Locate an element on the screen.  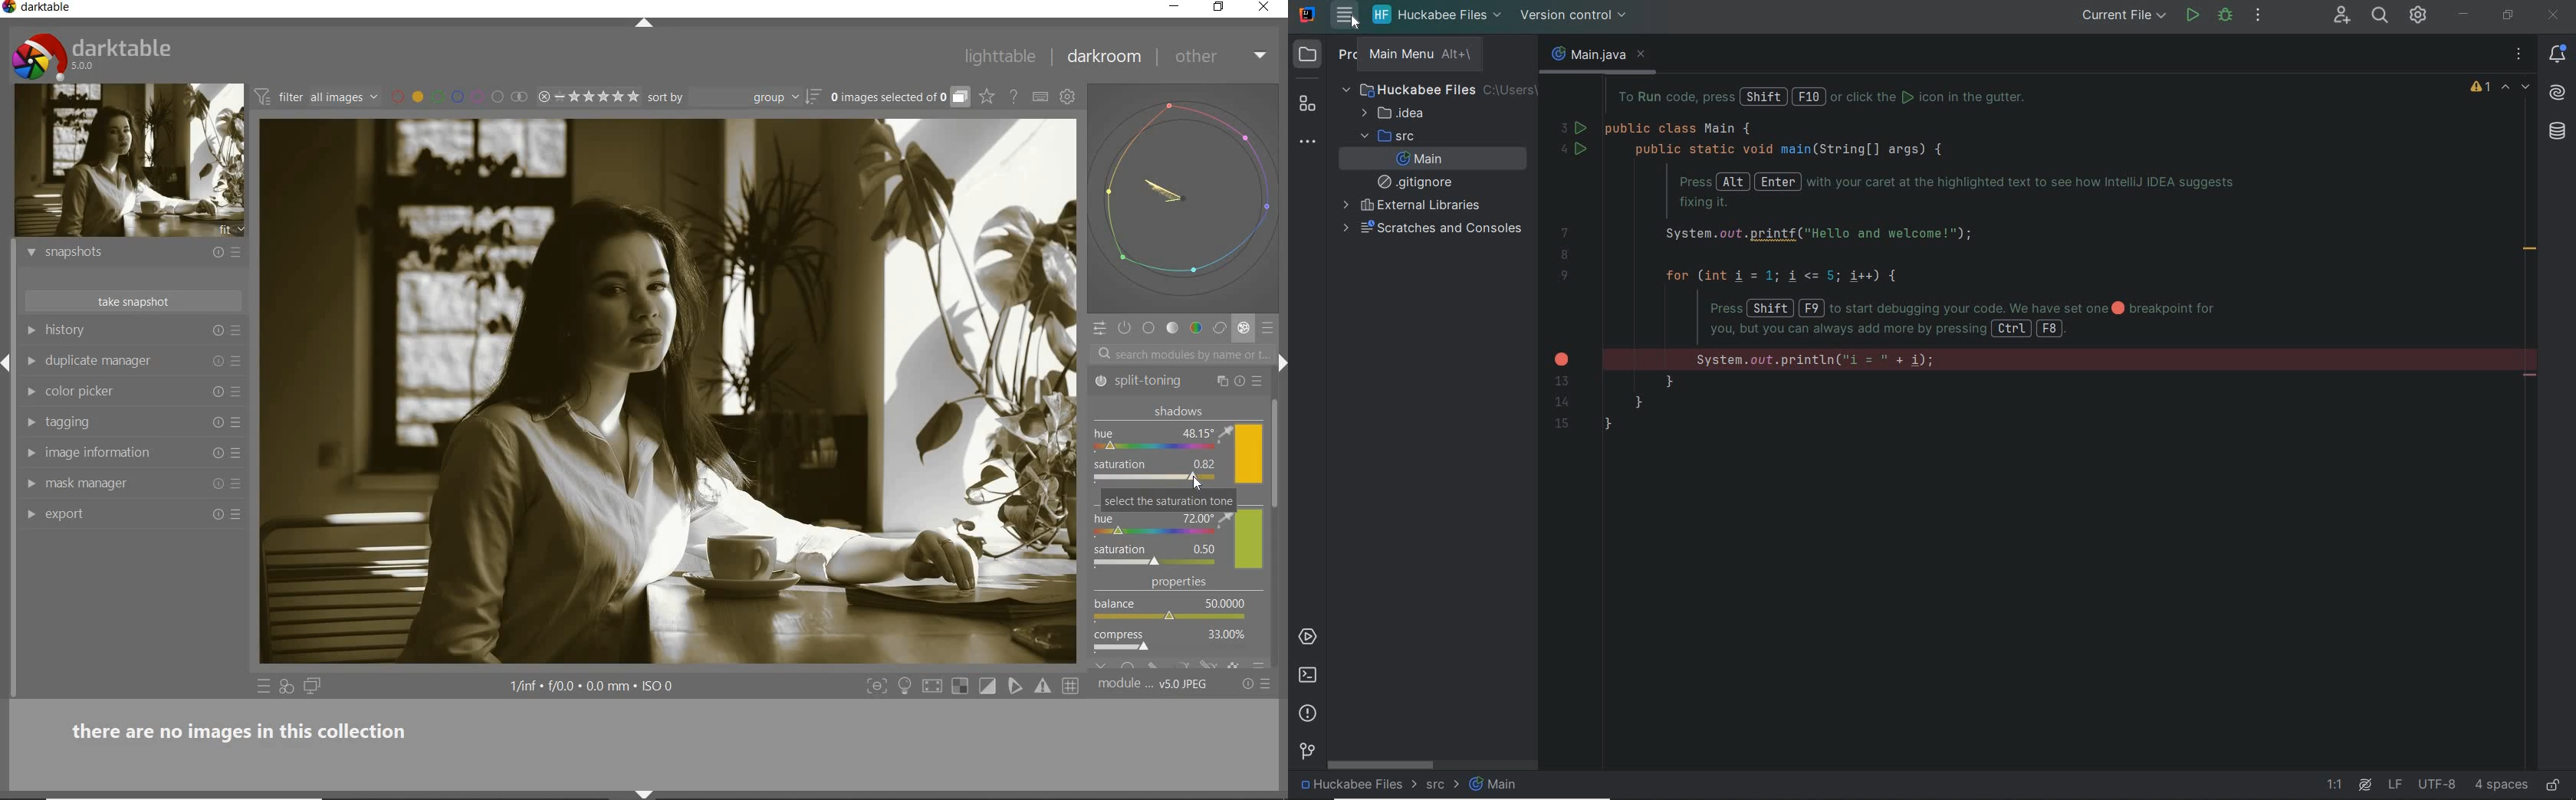
main is located at coordinates (1496, 782).